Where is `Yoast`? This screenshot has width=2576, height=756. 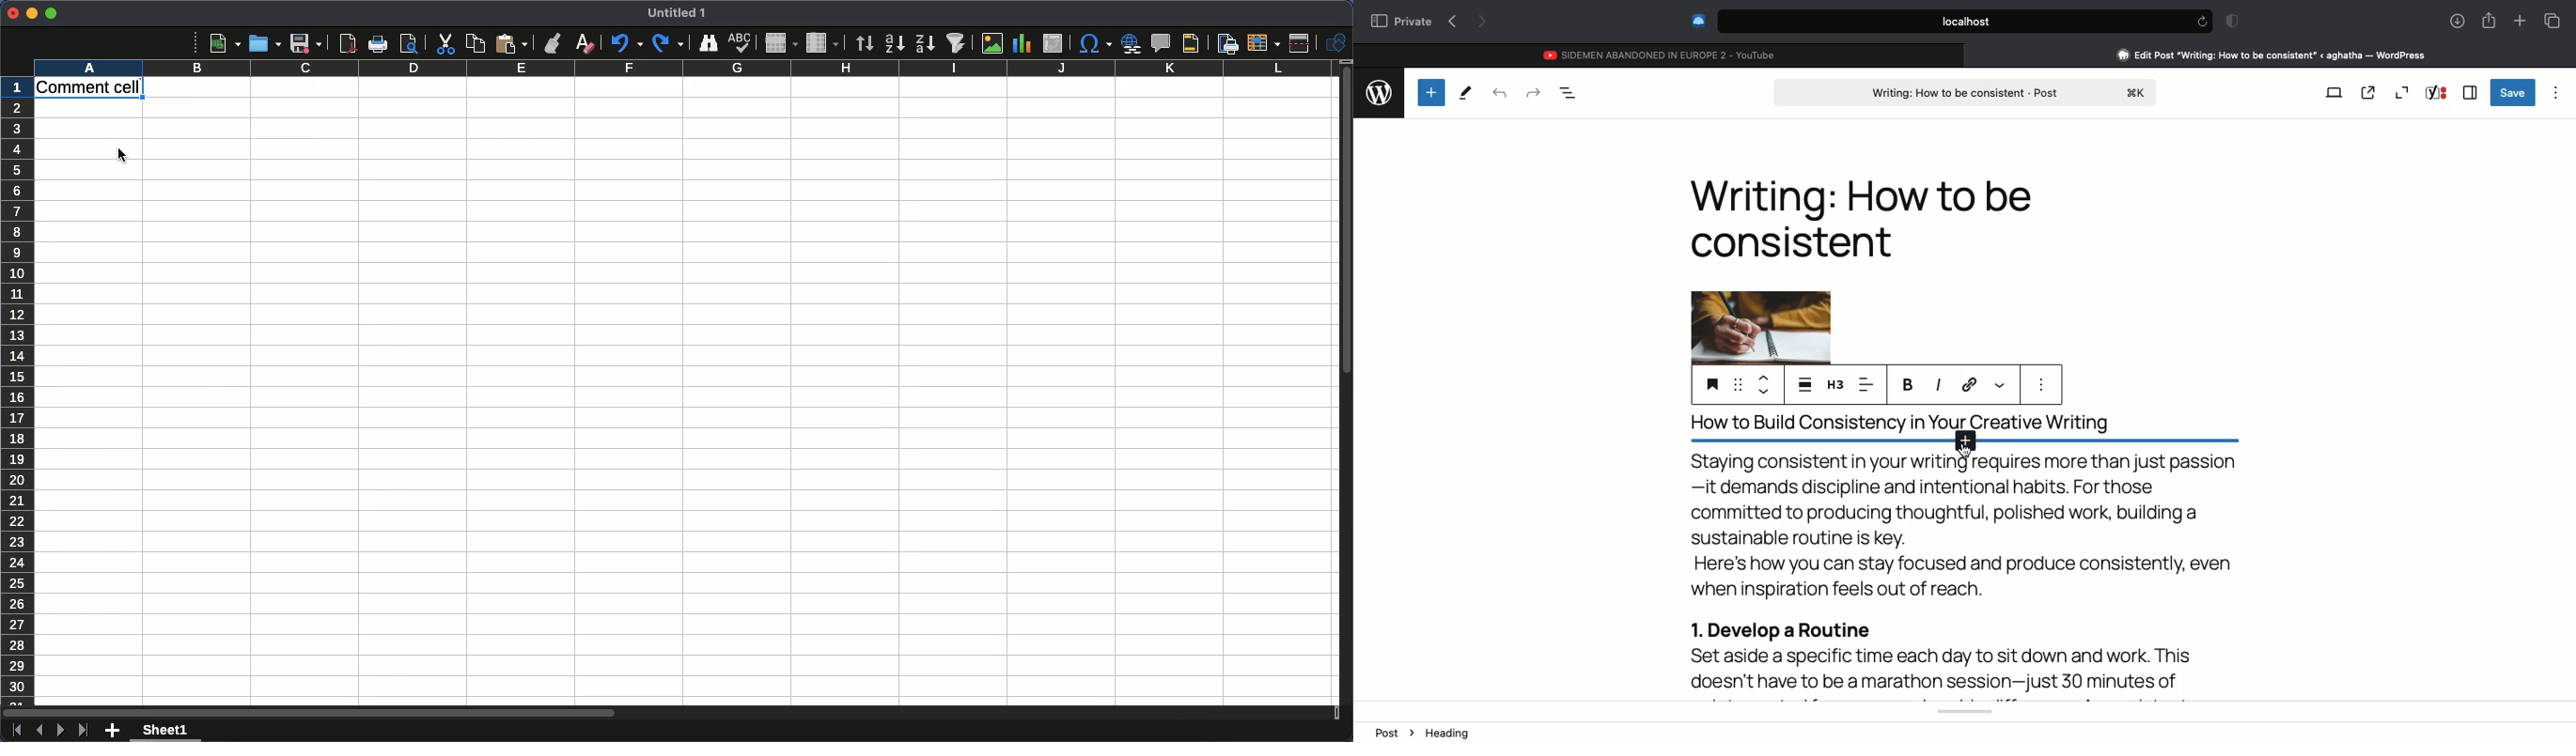
Yoast is located at coordinates (2437, 93).